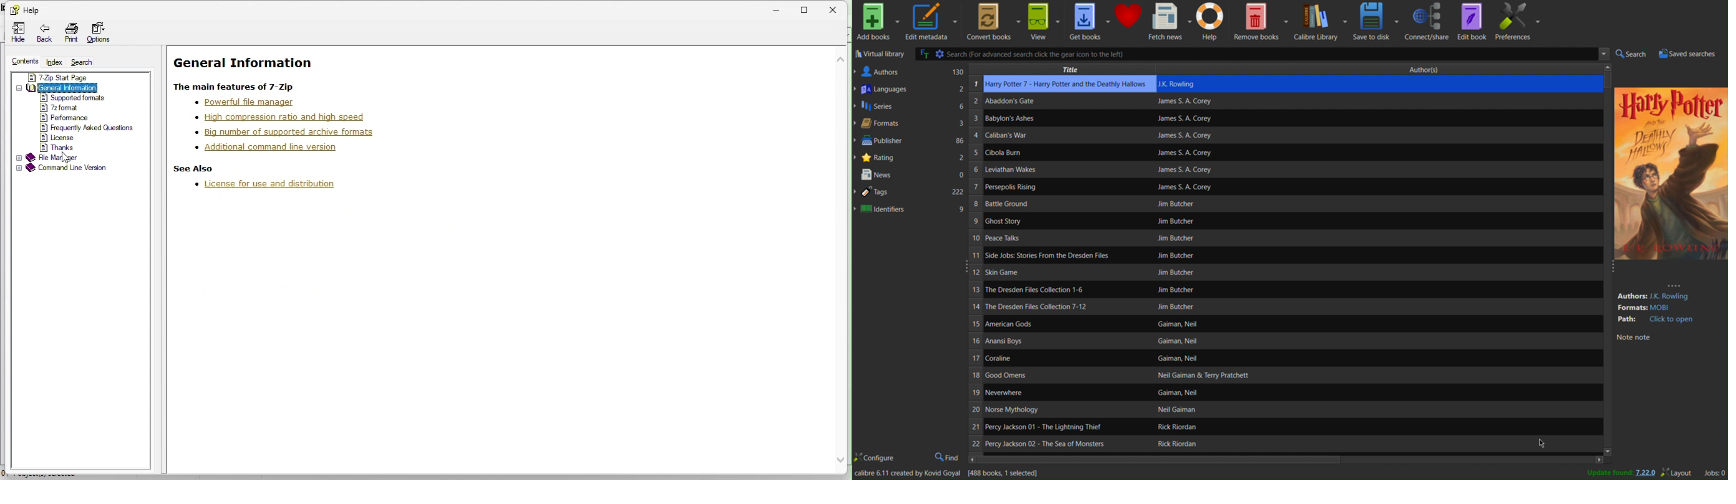 The image size is (1736, 504). What do you see at coordinates (1258, 273) in the screenshot?
I see `Author’s name` at bounding box center [1258, 273].